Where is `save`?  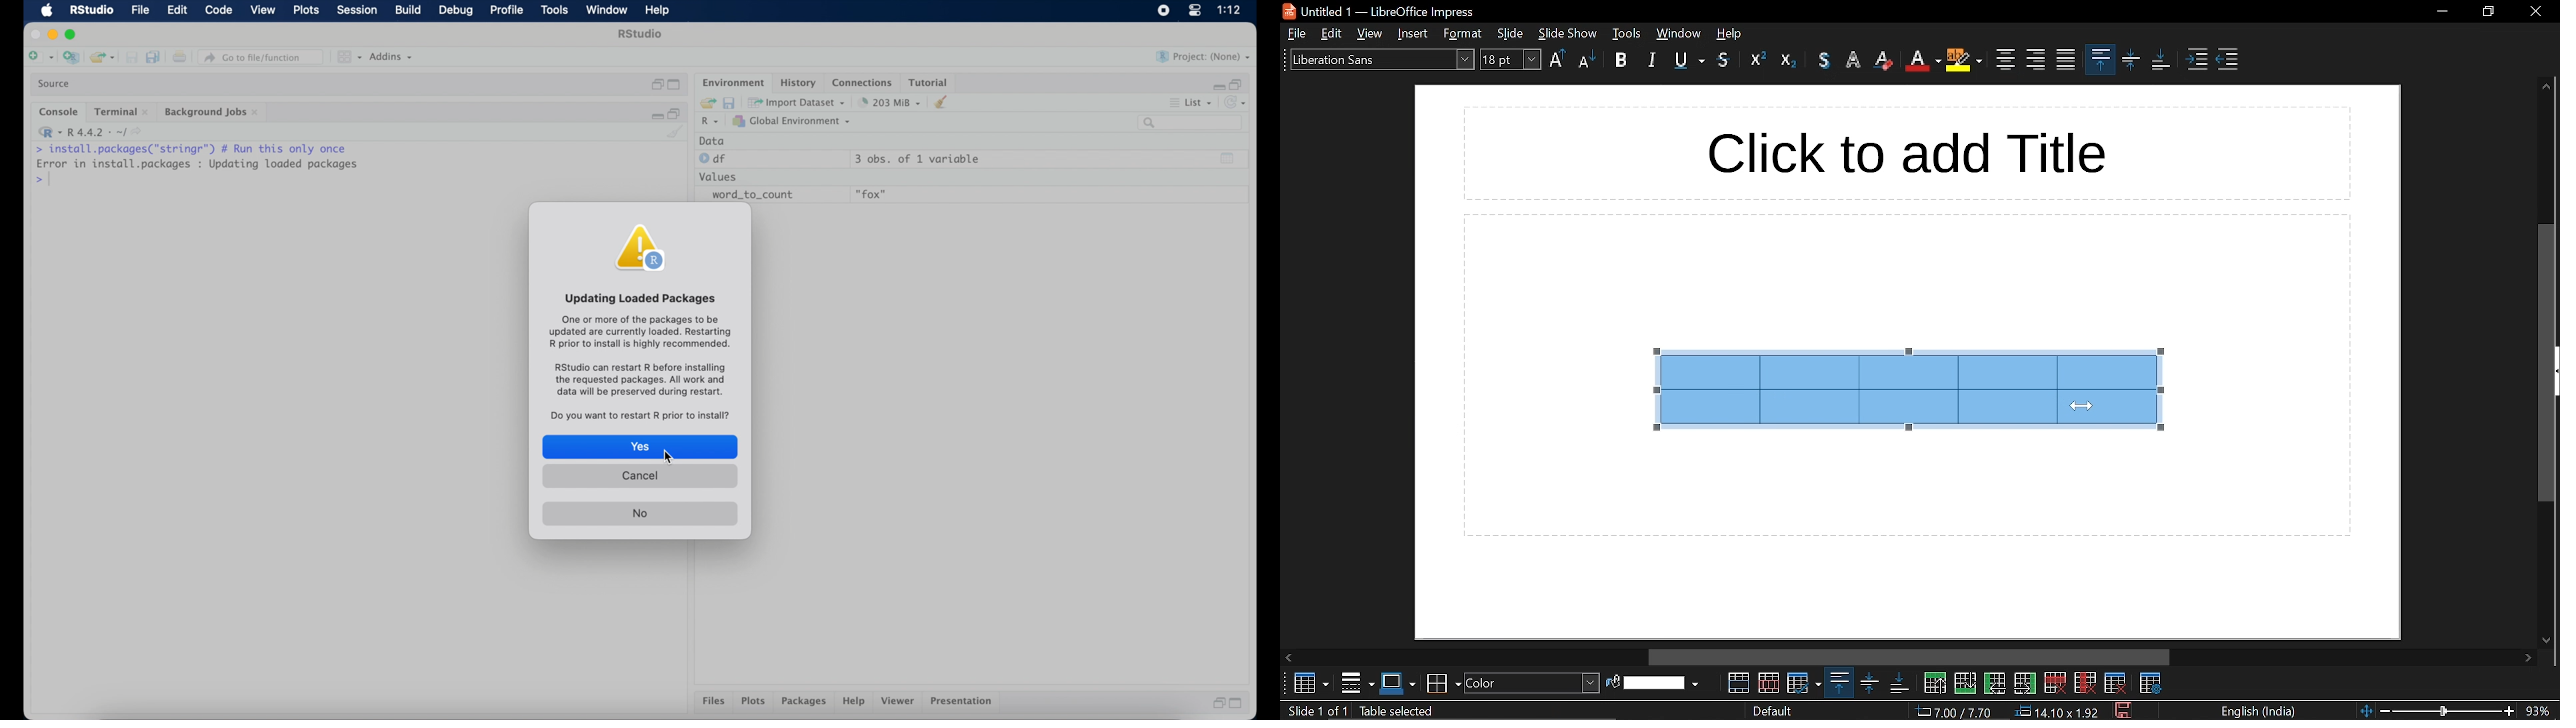 save is located at coordinates (731, 102).